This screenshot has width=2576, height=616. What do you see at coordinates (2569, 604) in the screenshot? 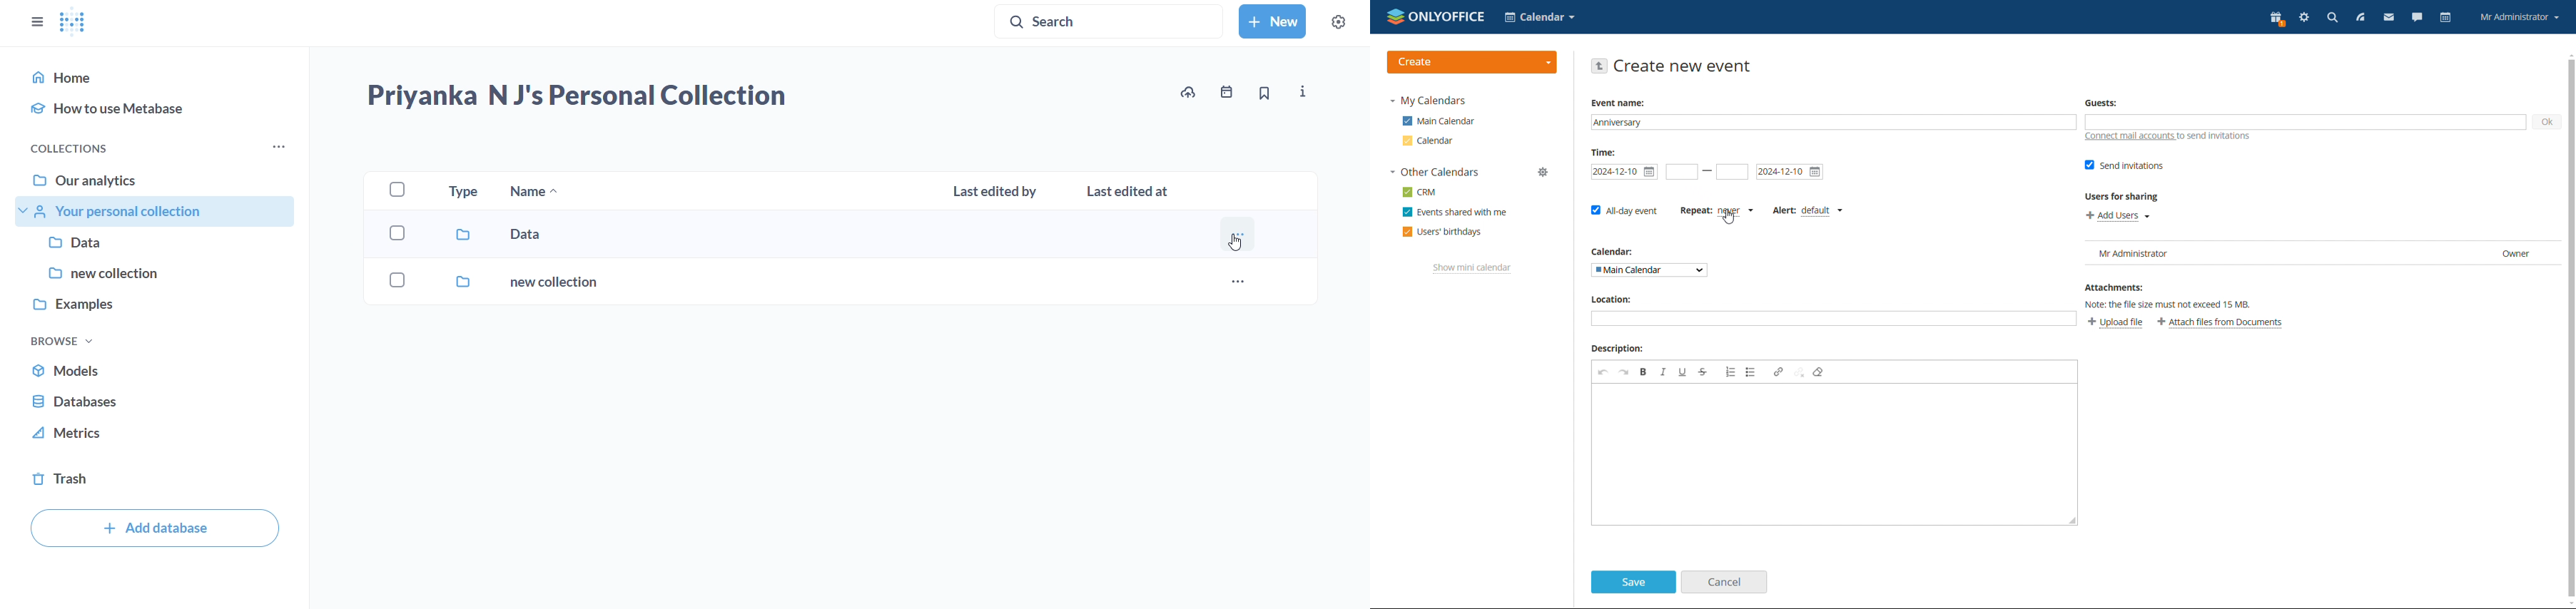
I see `scroll down` at bounding box center [2569, 604].